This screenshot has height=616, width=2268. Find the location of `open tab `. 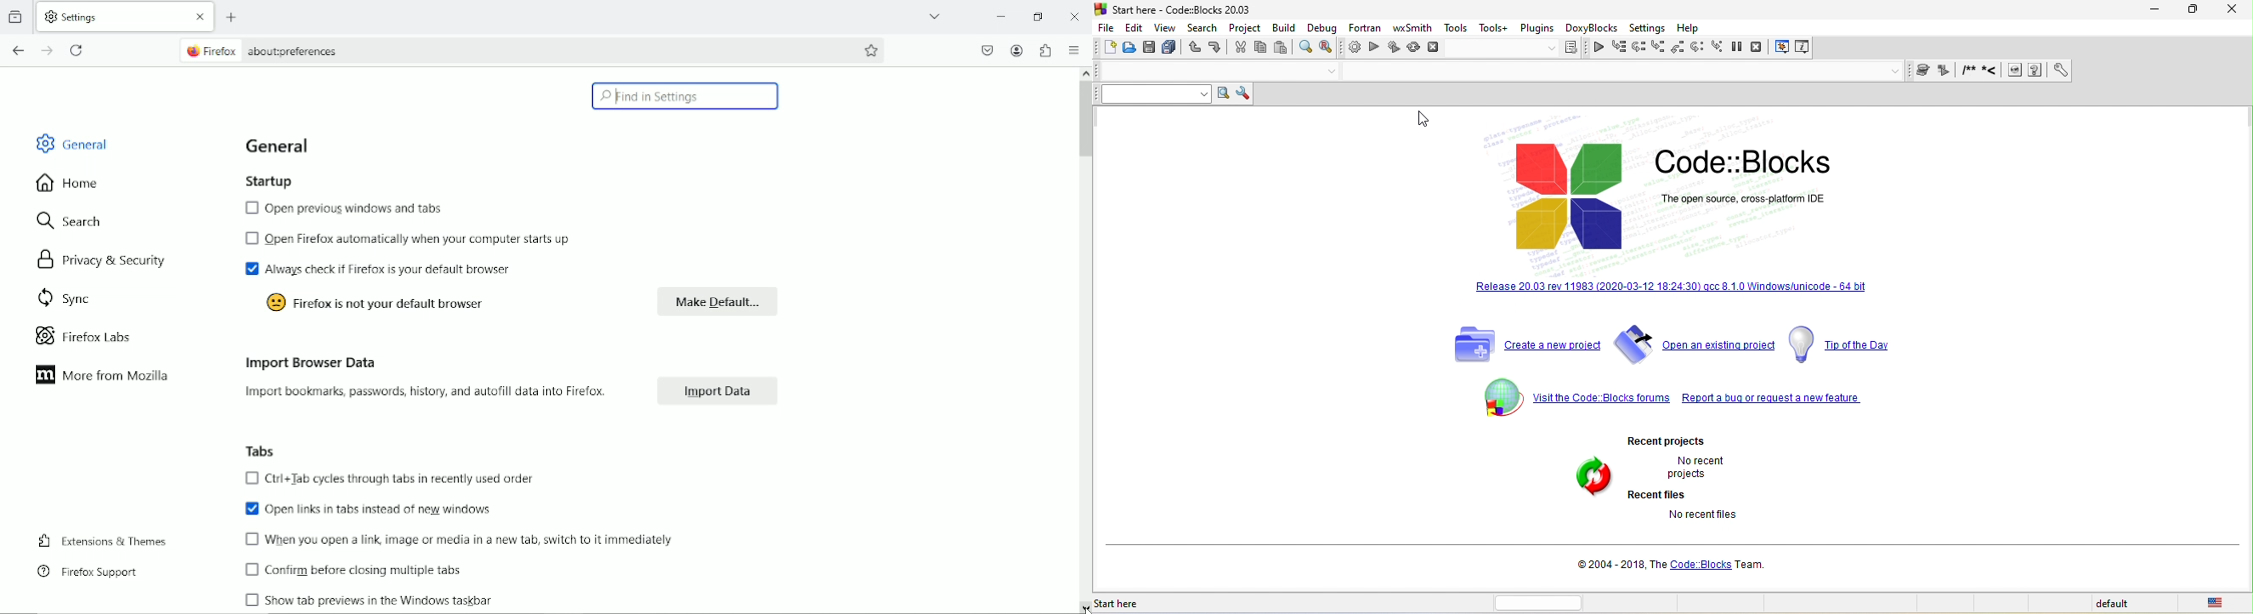

open tab  is located at coordinates (1619, 73).